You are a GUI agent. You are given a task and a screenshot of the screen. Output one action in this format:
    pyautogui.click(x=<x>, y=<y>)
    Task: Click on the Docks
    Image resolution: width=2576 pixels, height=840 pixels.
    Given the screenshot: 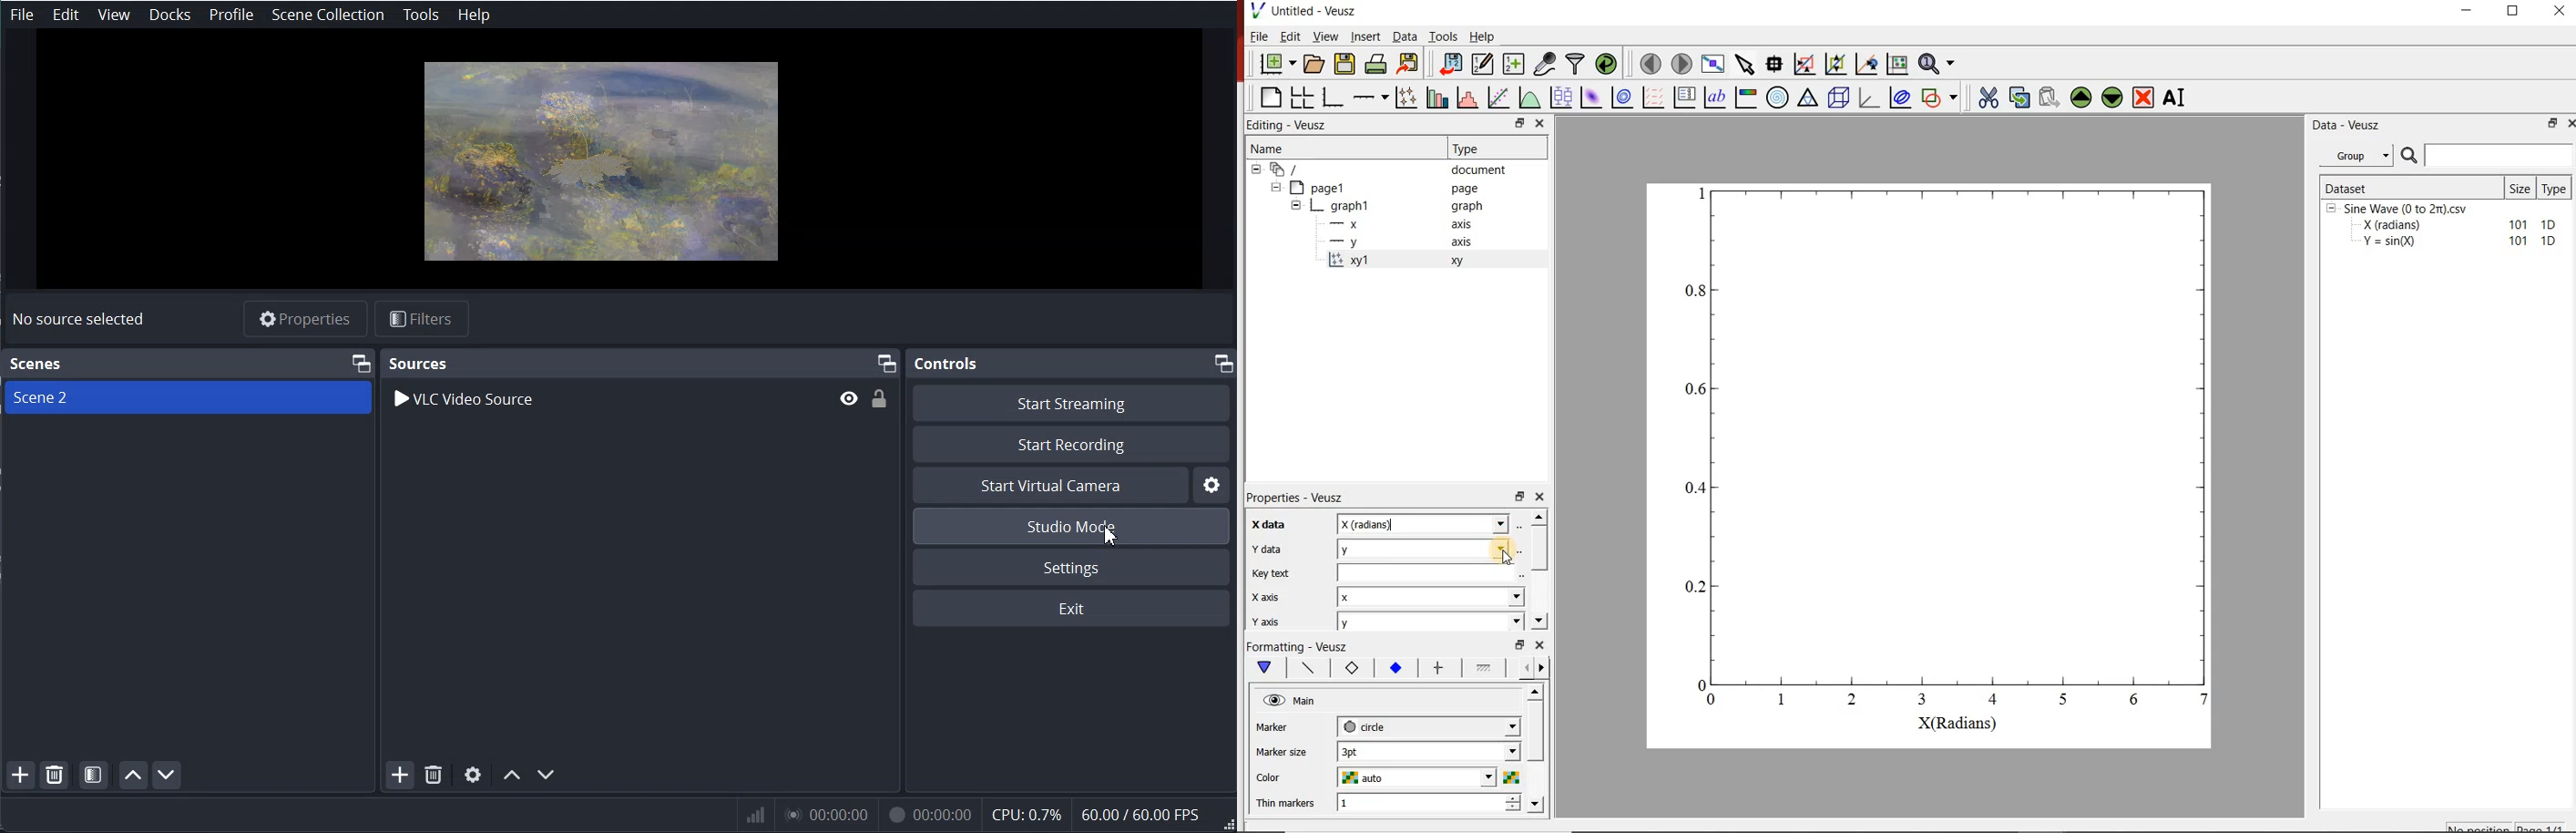 What is the action you would take?
    pyautogui.click(x=169, y=15)
    